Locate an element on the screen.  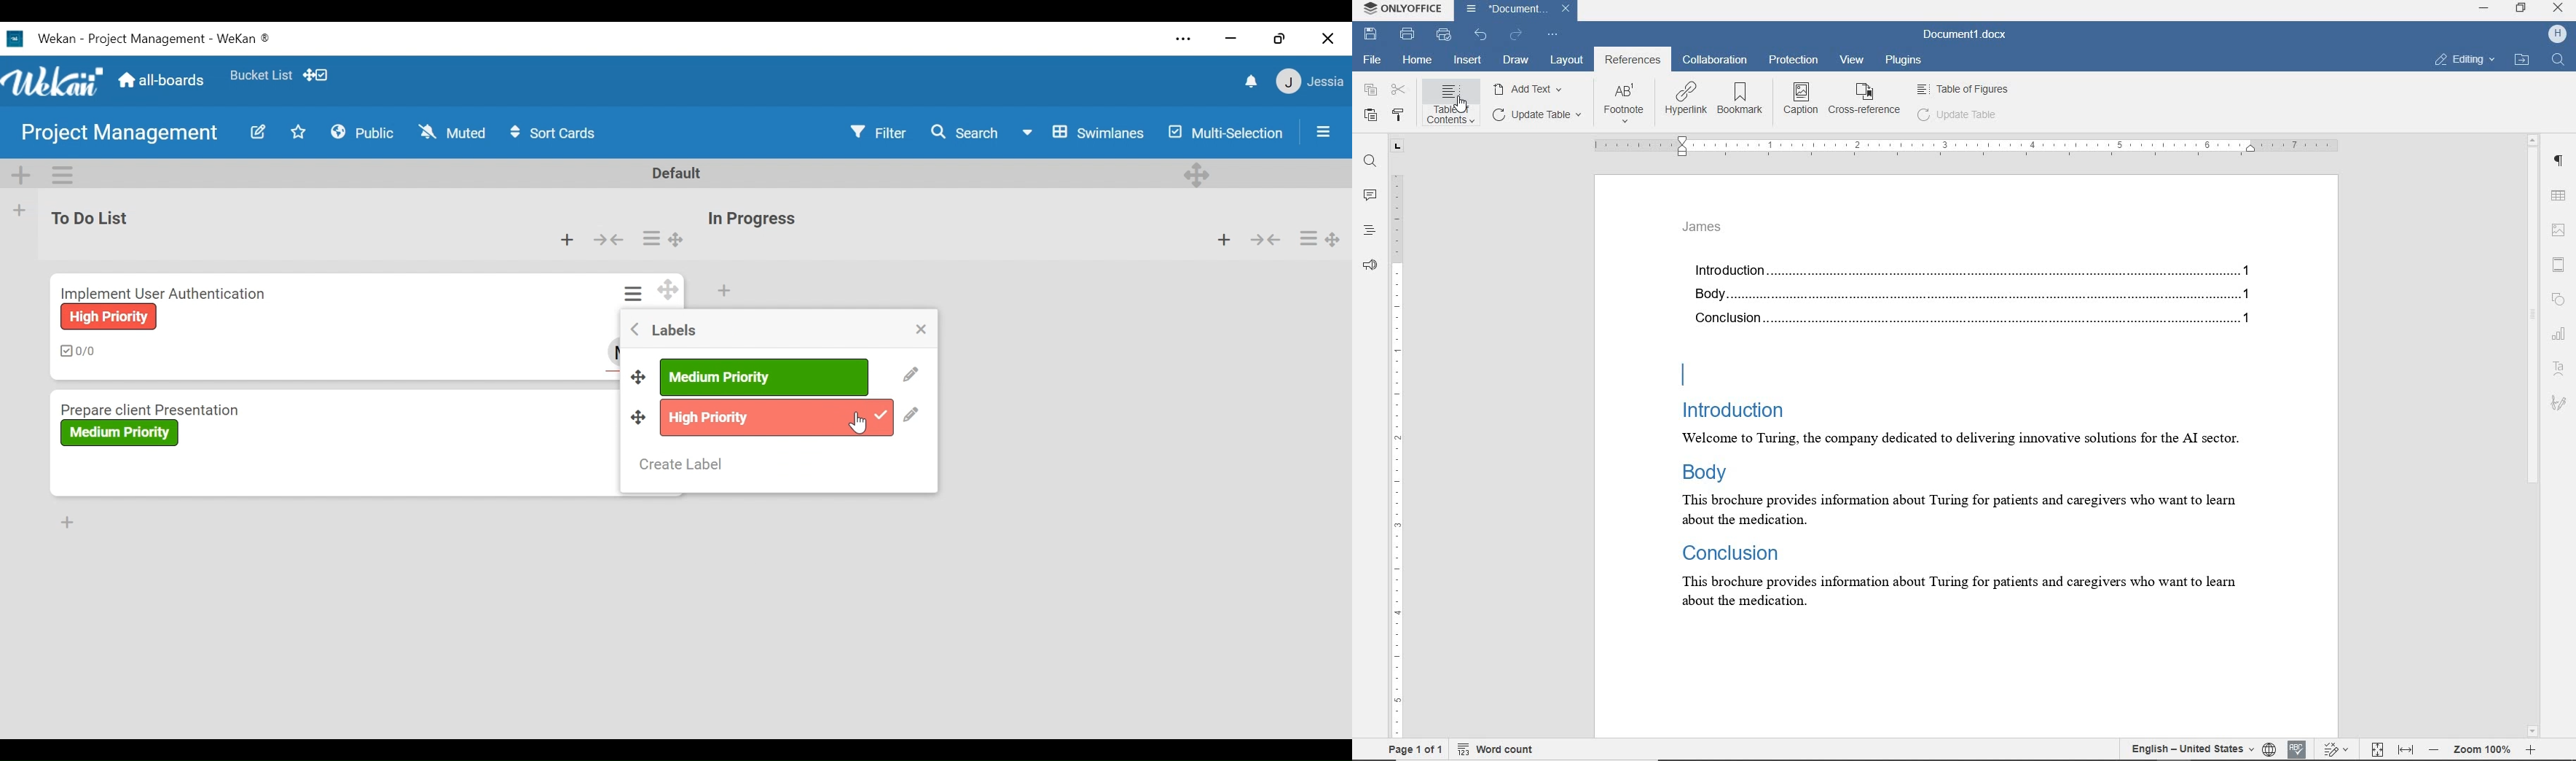
Board View is located at coordinates (1082, 132).